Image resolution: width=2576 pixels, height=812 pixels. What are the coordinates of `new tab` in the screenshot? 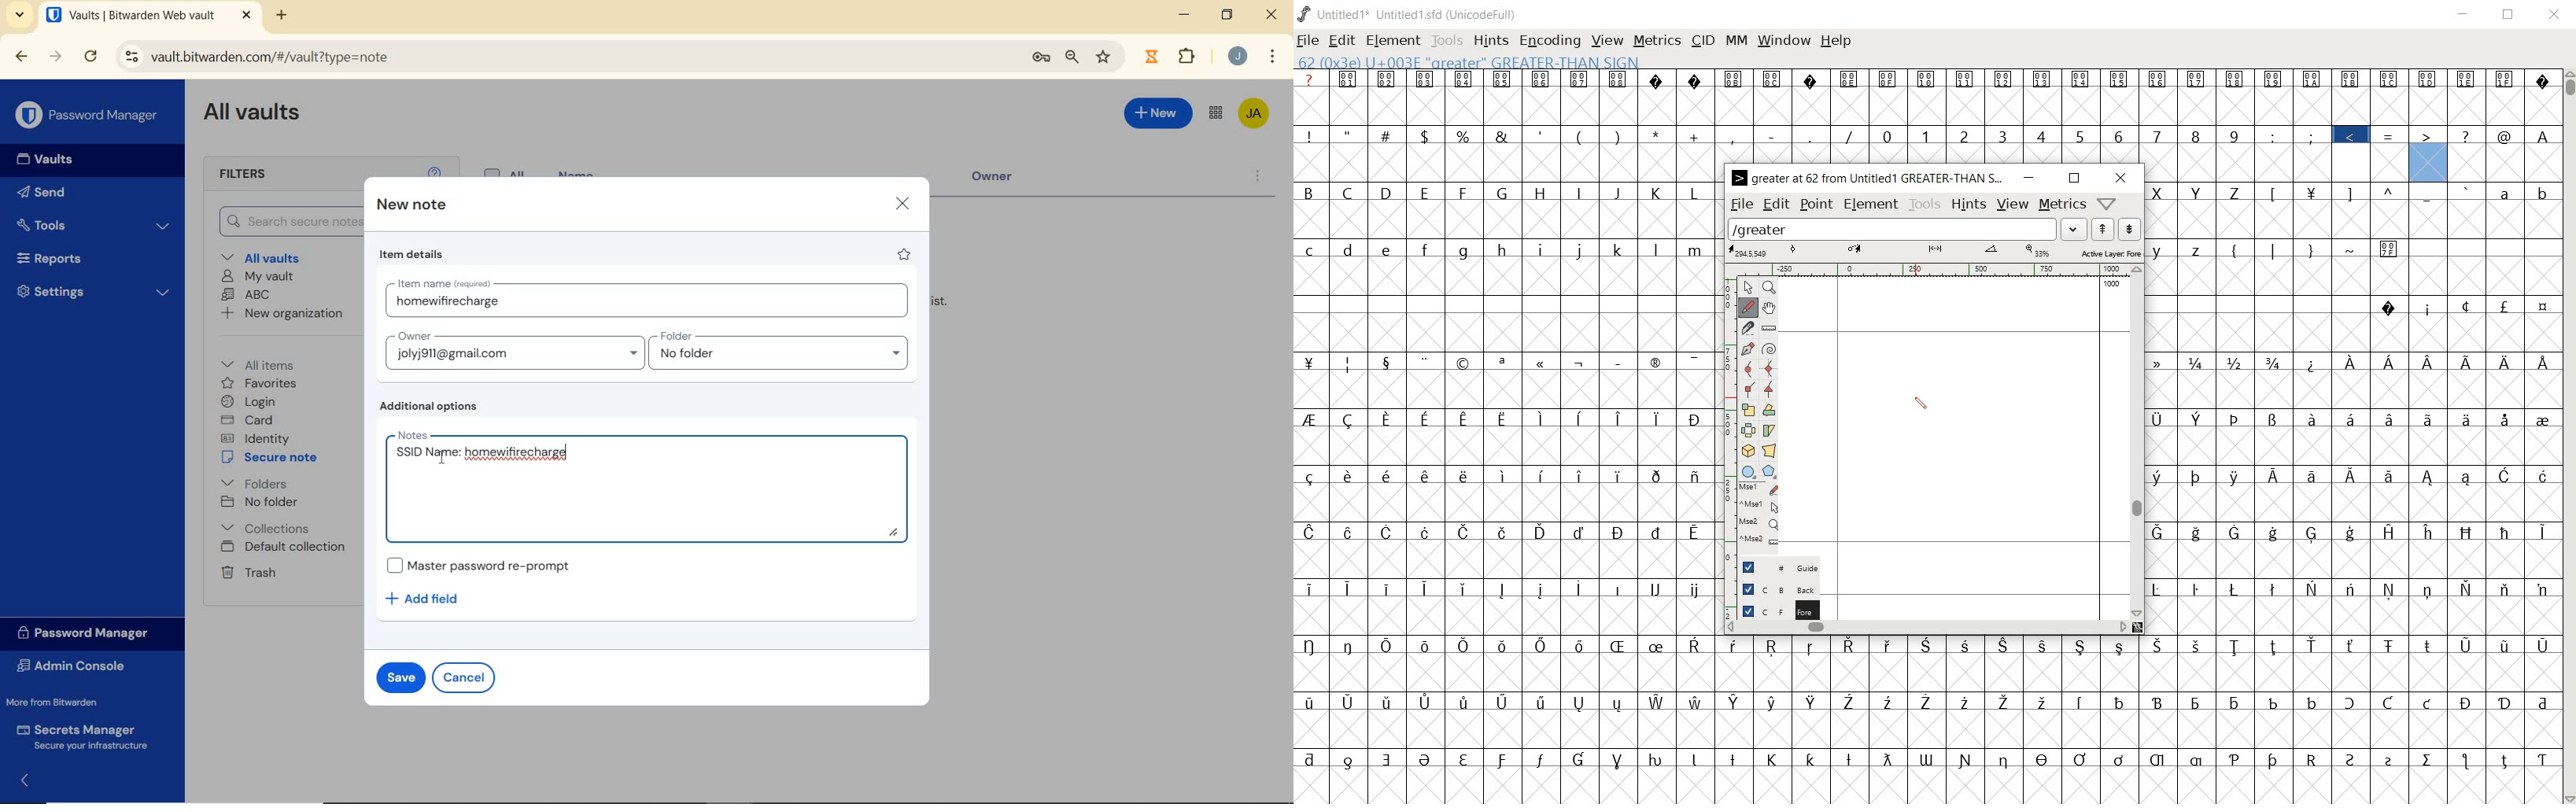 It's located at (283, 17).